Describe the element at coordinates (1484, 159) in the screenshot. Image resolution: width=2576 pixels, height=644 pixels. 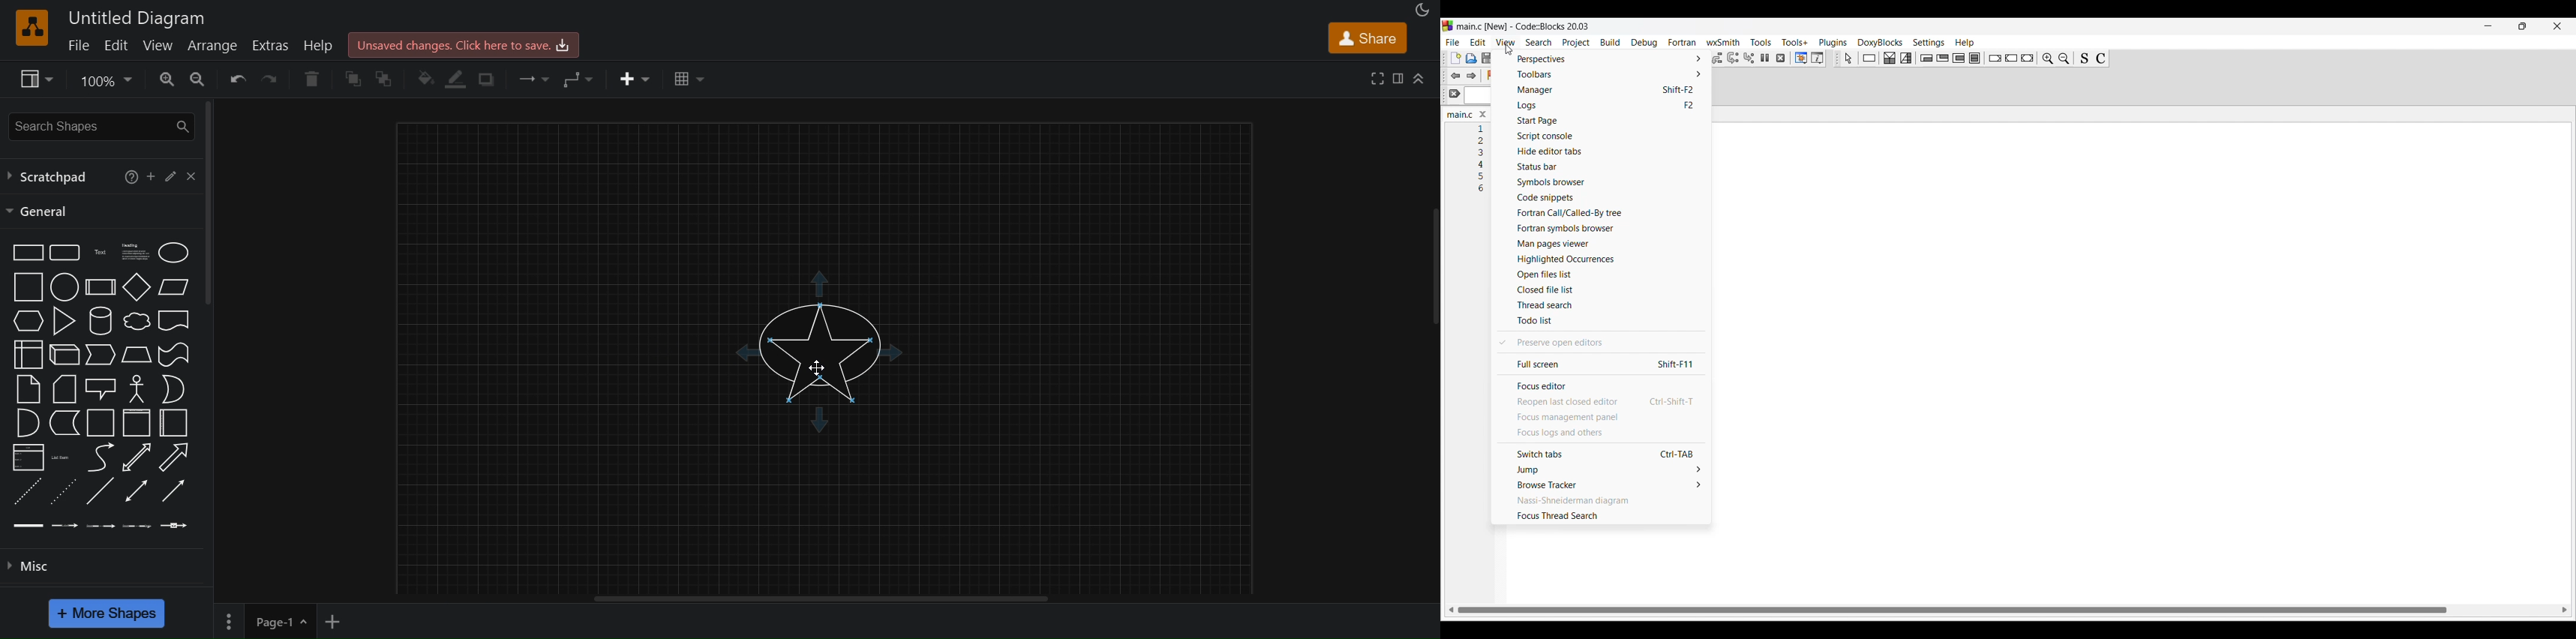
I see `Code lines` at that location.